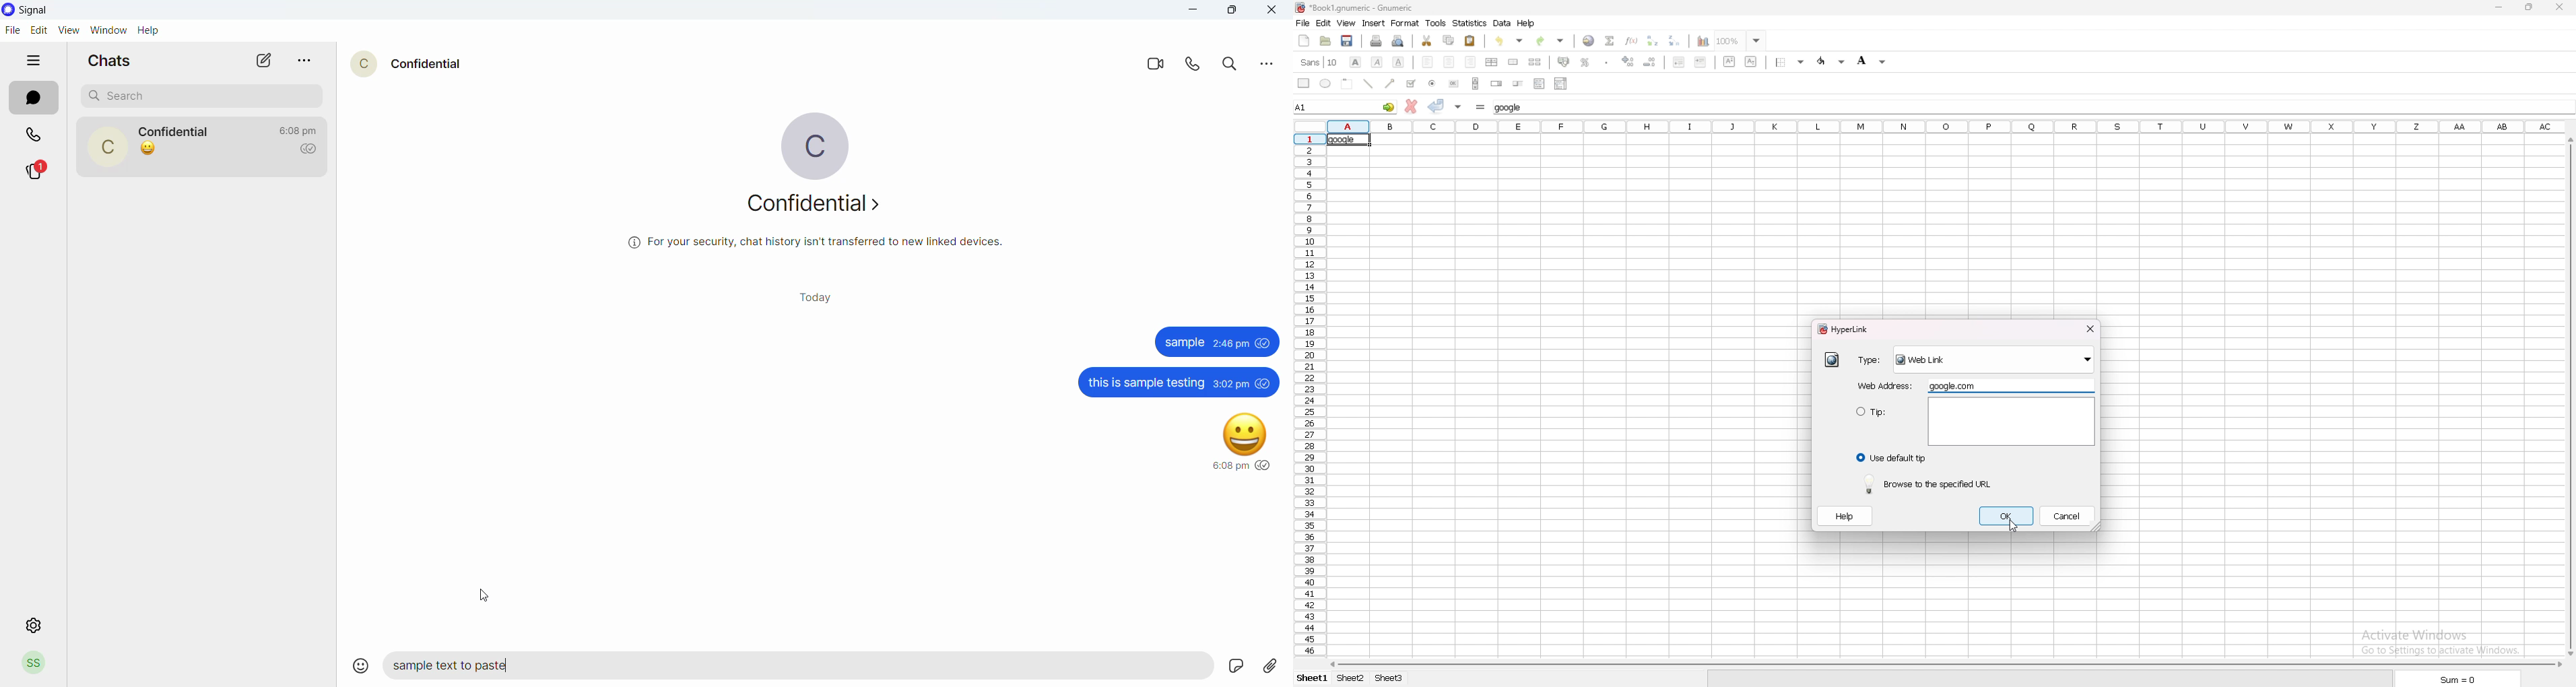  What do you see at coordinates (1930, 483) in the screenshot?
I see `browse to the specified url` at bounding box center [1930, 483].